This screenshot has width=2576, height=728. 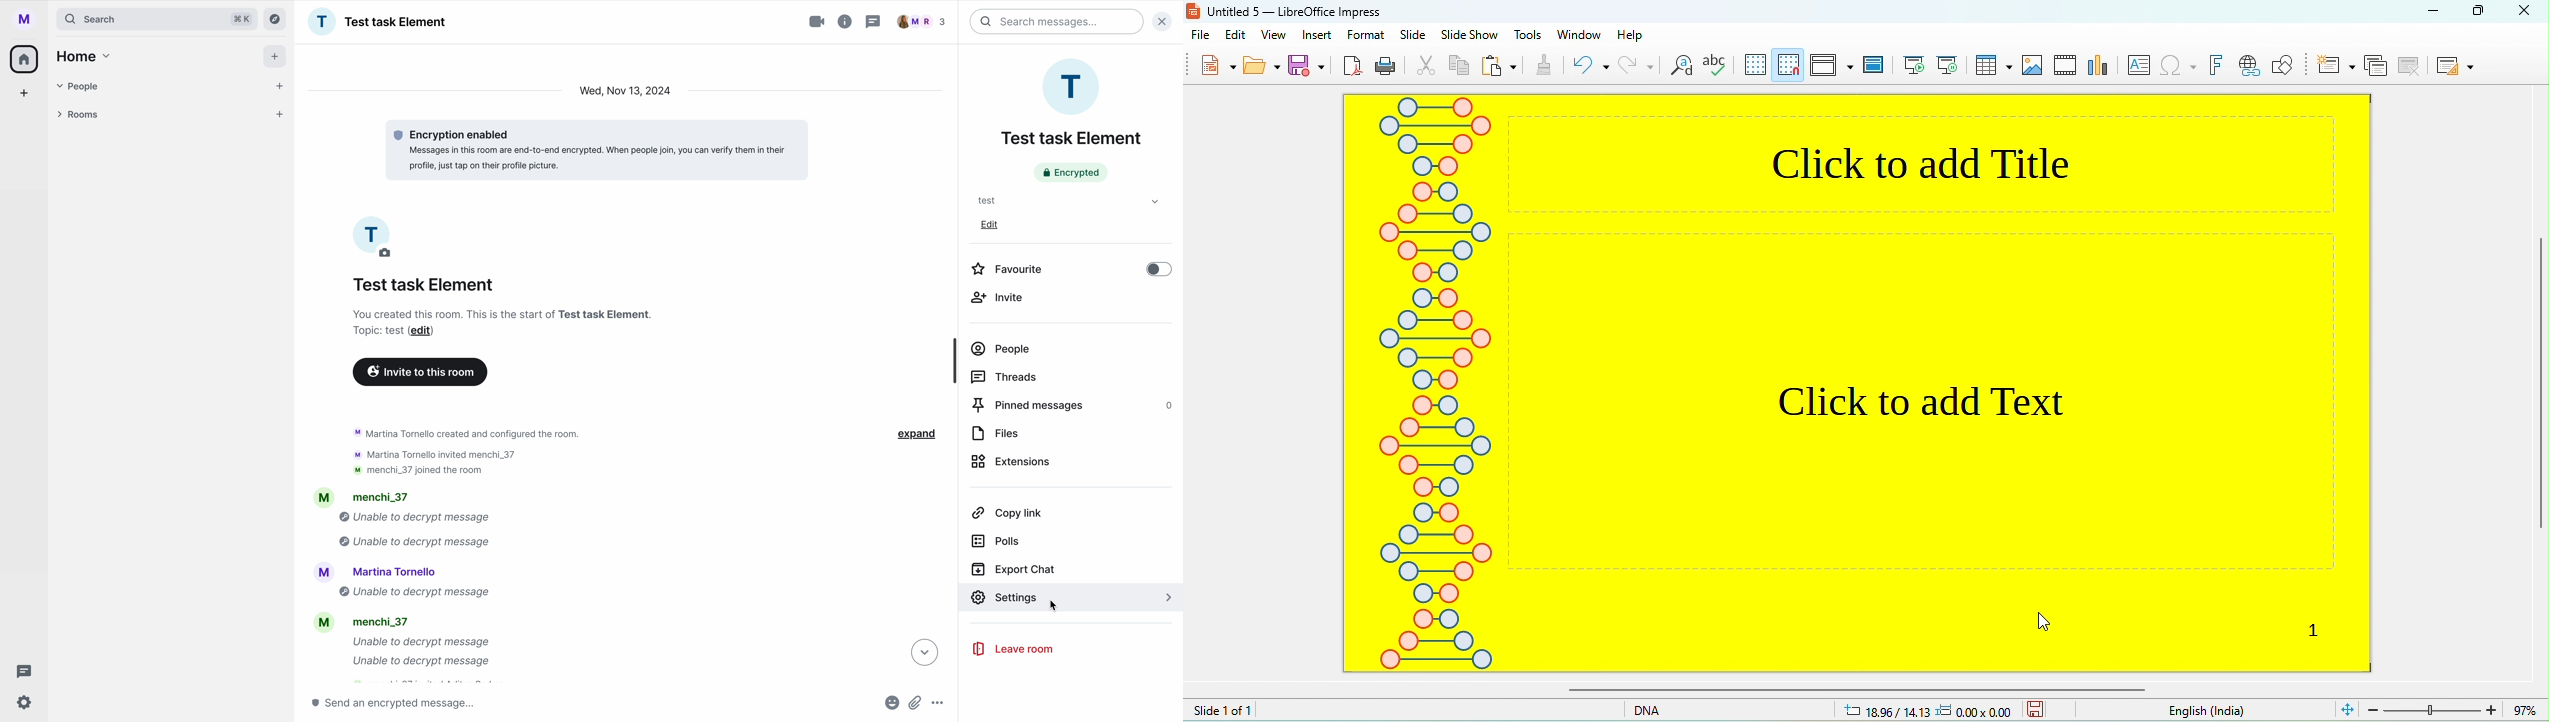 What do you see at coordinates (2346, 708) in the screenshot?
I see `fit to current window` at bounding box center [2346, 708].